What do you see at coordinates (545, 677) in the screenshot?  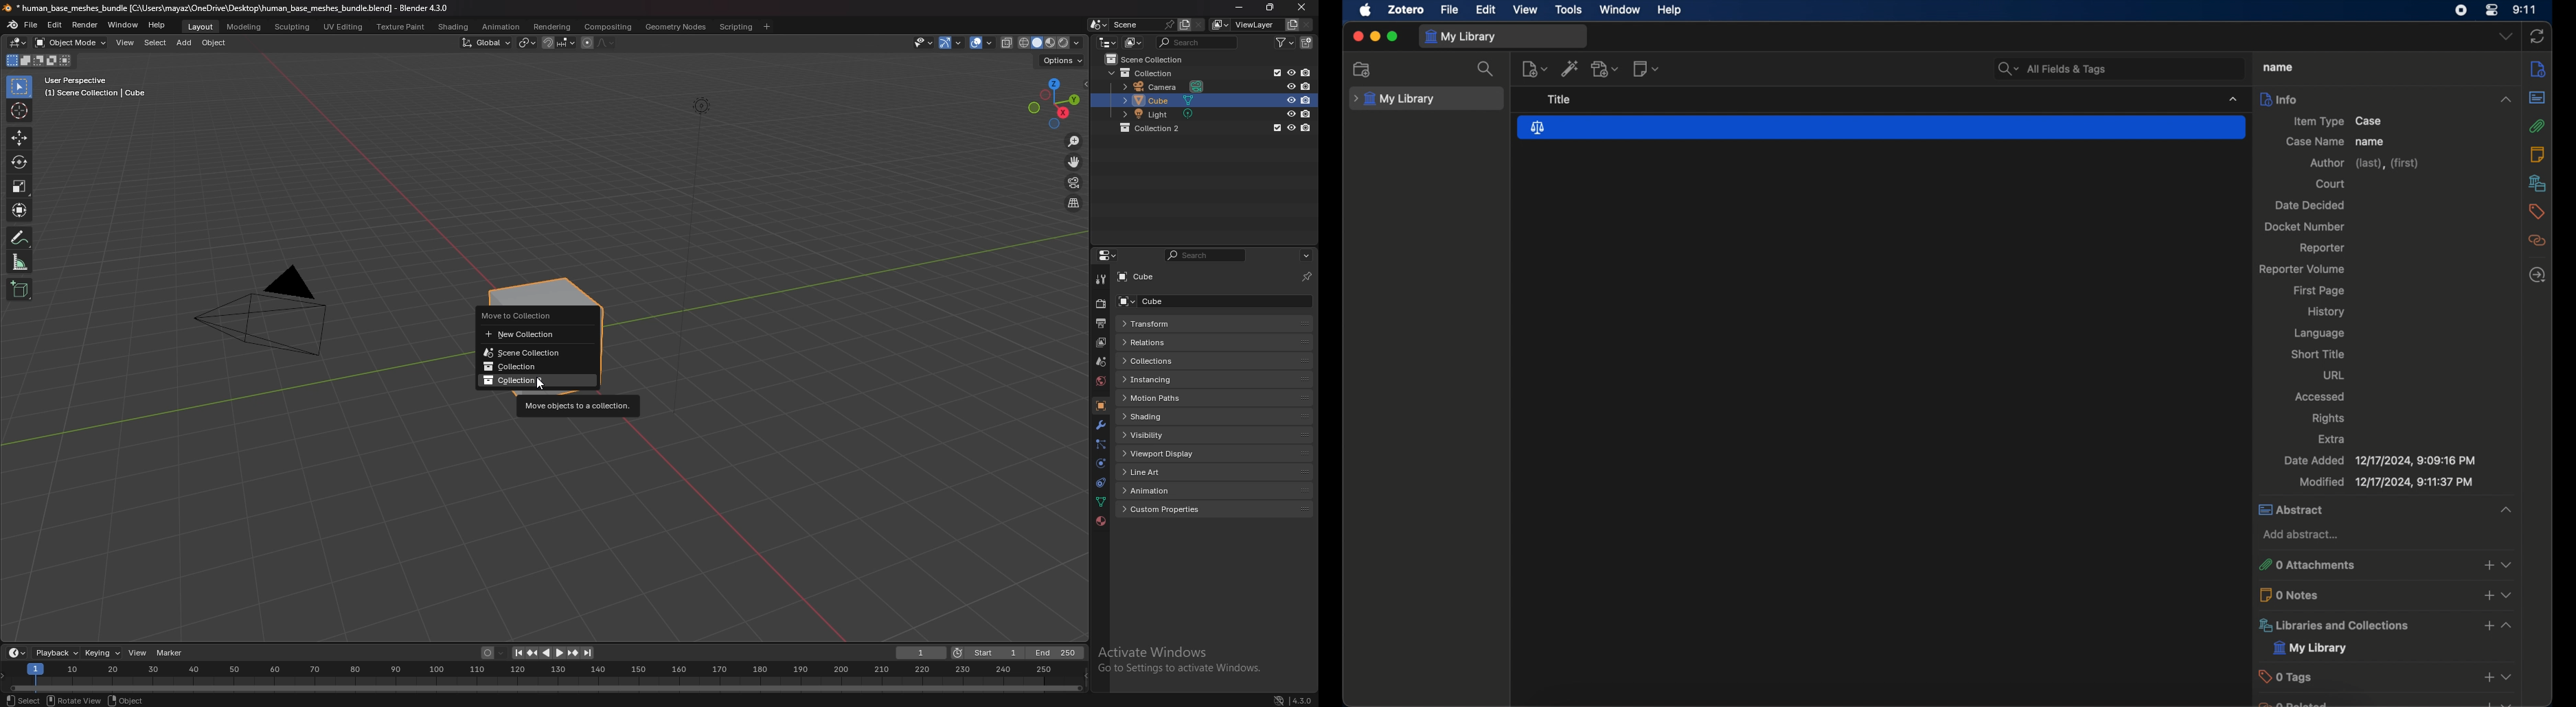 I see `seek` at bounding box center [545, 677].